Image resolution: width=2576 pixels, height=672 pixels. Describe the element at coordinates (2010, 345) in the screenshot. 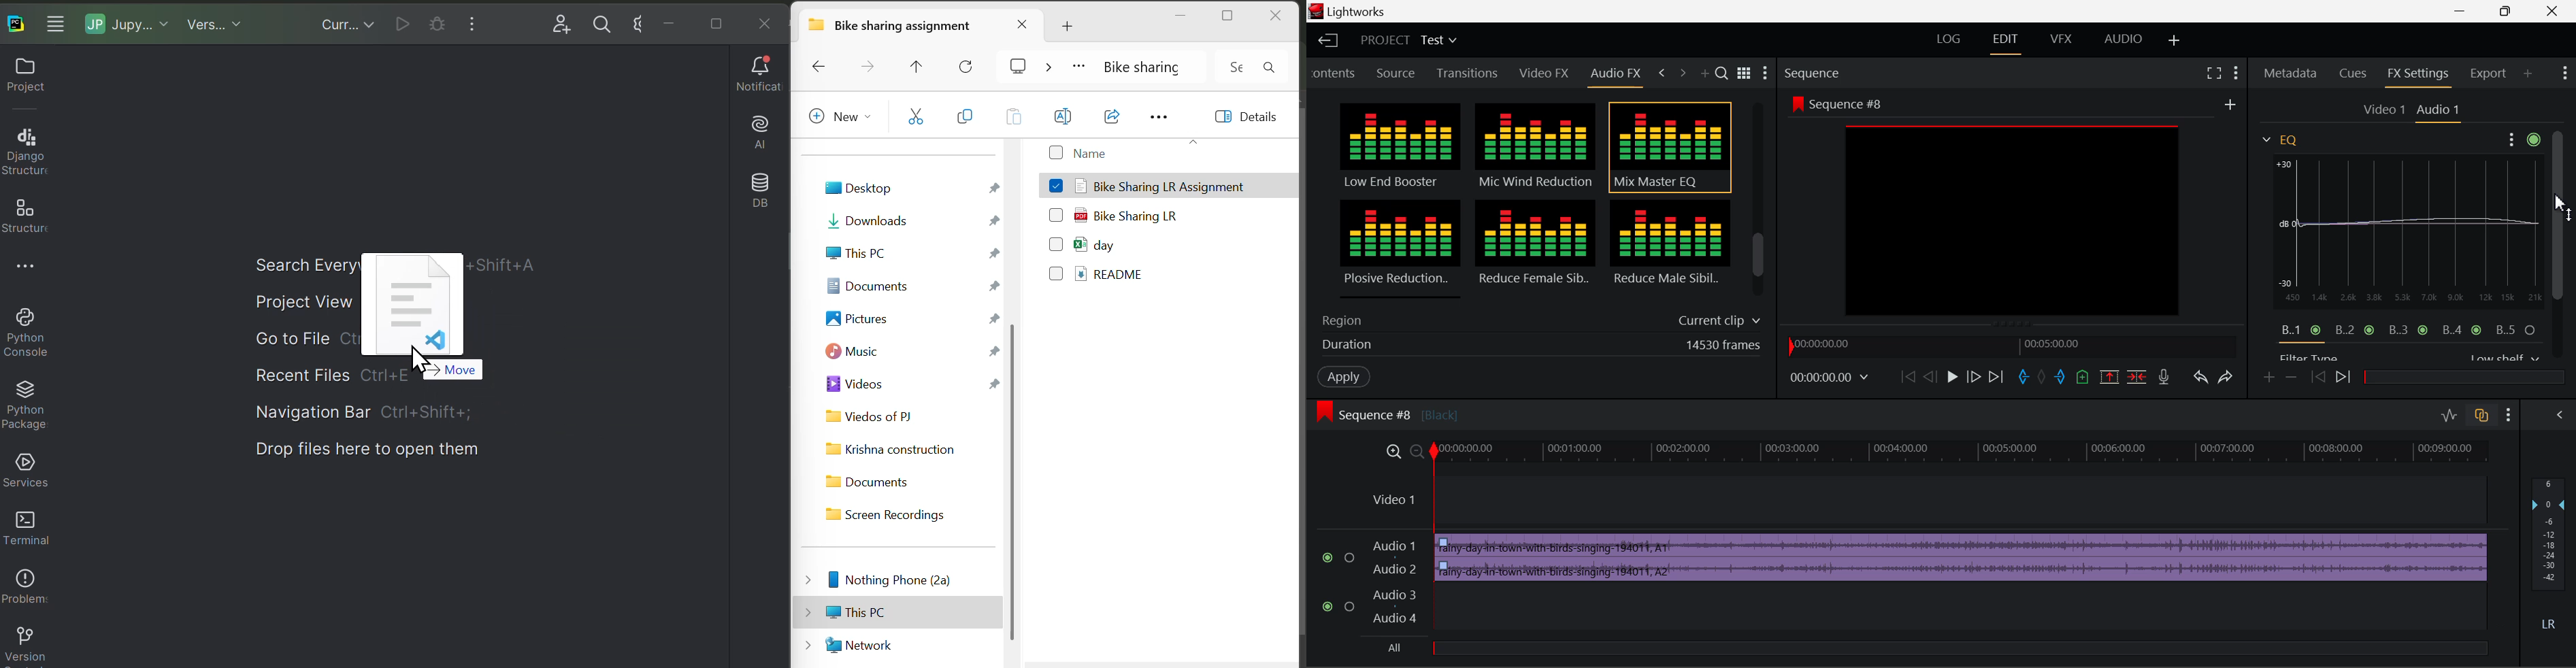

I see `Project Timeline Navigator` at that location.